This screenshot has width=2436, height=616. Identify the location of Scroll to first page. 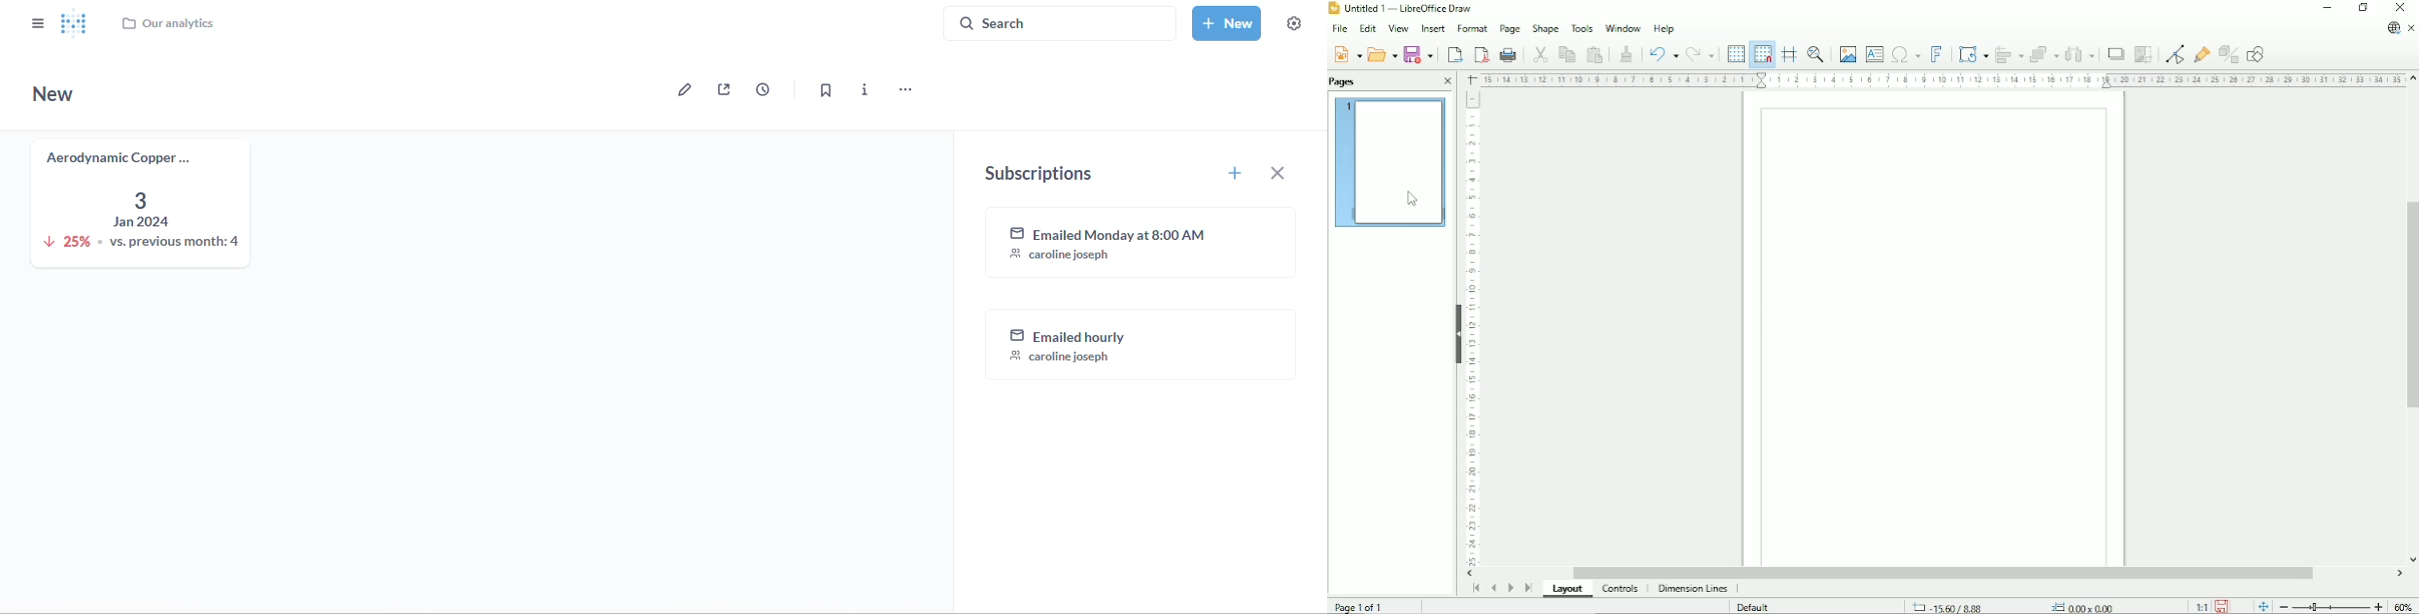
(1475, 588).